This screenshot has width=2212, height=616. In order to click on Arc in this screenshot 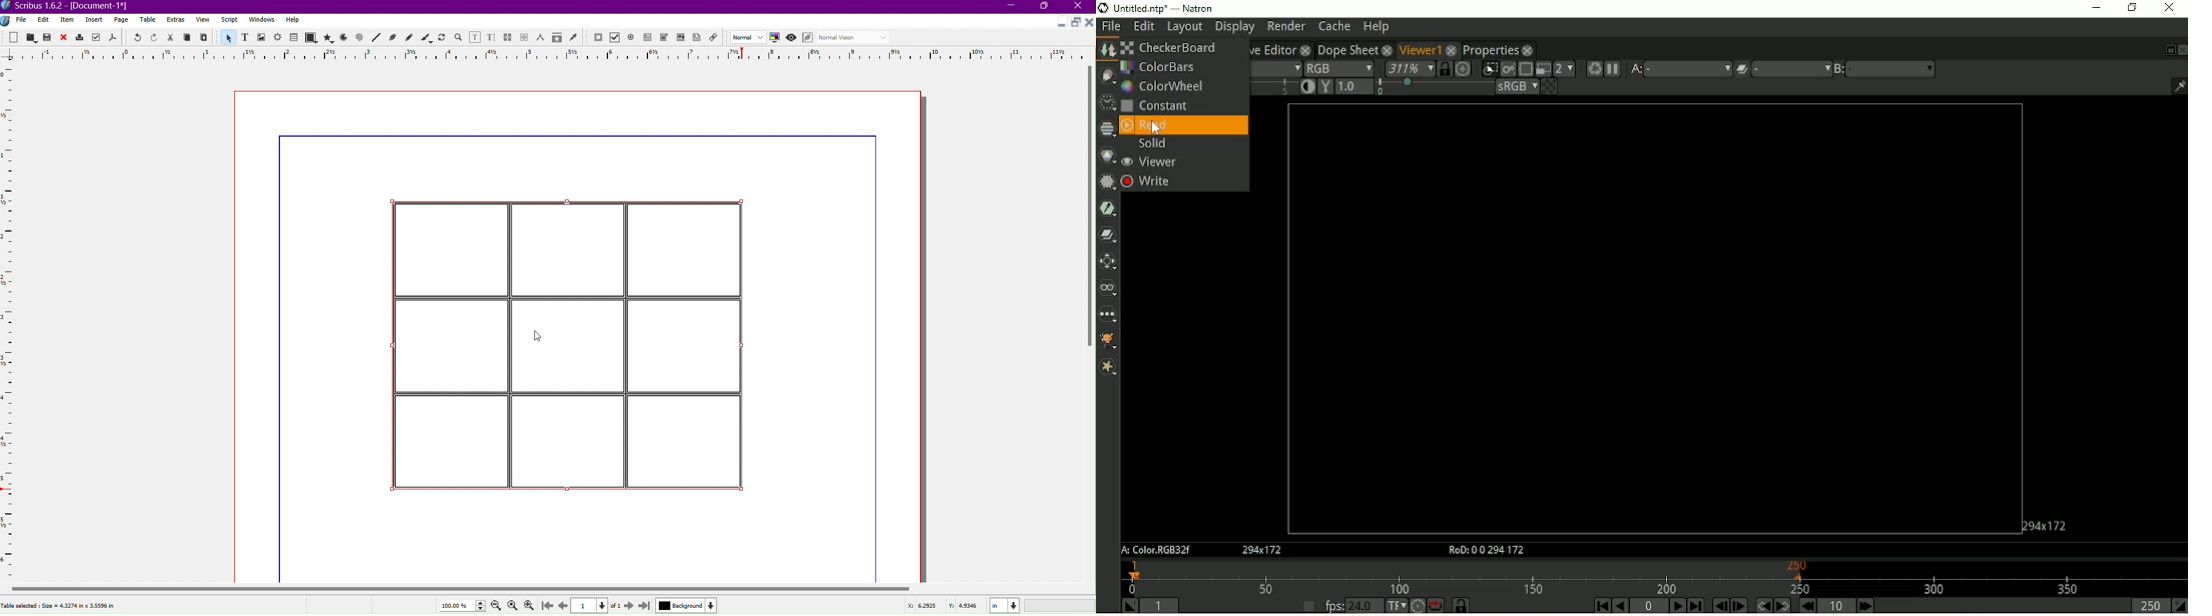, I will do `click(344, 38)`.